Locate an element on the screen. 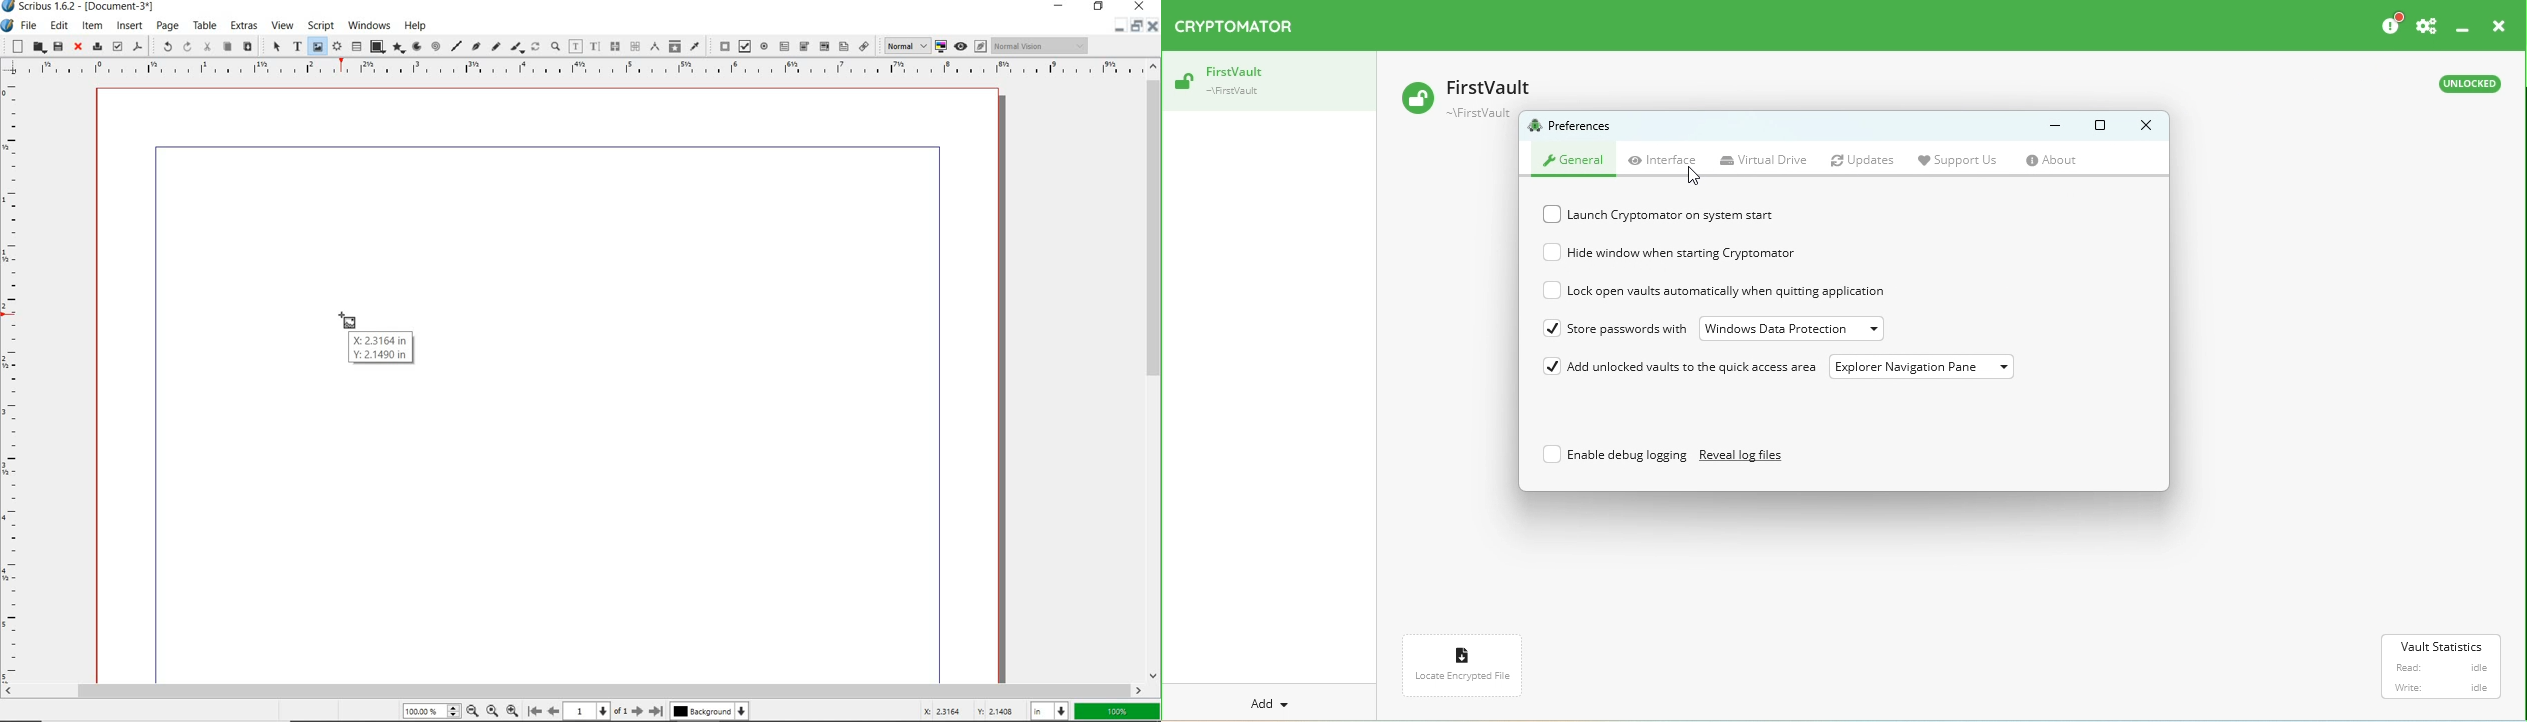  spiral is located at coordinates (435, 47).